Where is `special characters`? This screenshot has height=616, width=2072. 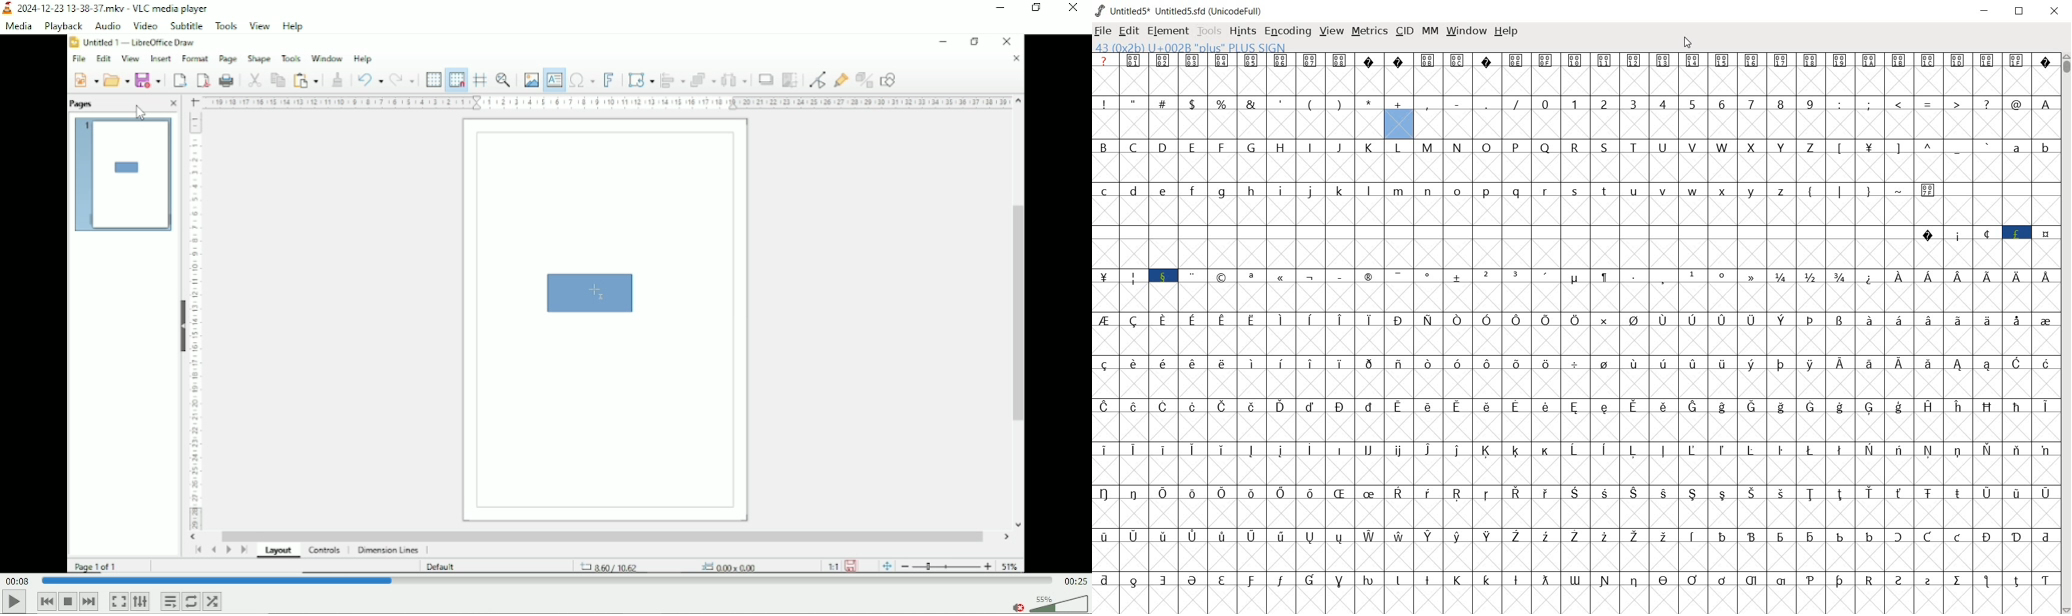 special characters is located at coordinates (1985, 248).